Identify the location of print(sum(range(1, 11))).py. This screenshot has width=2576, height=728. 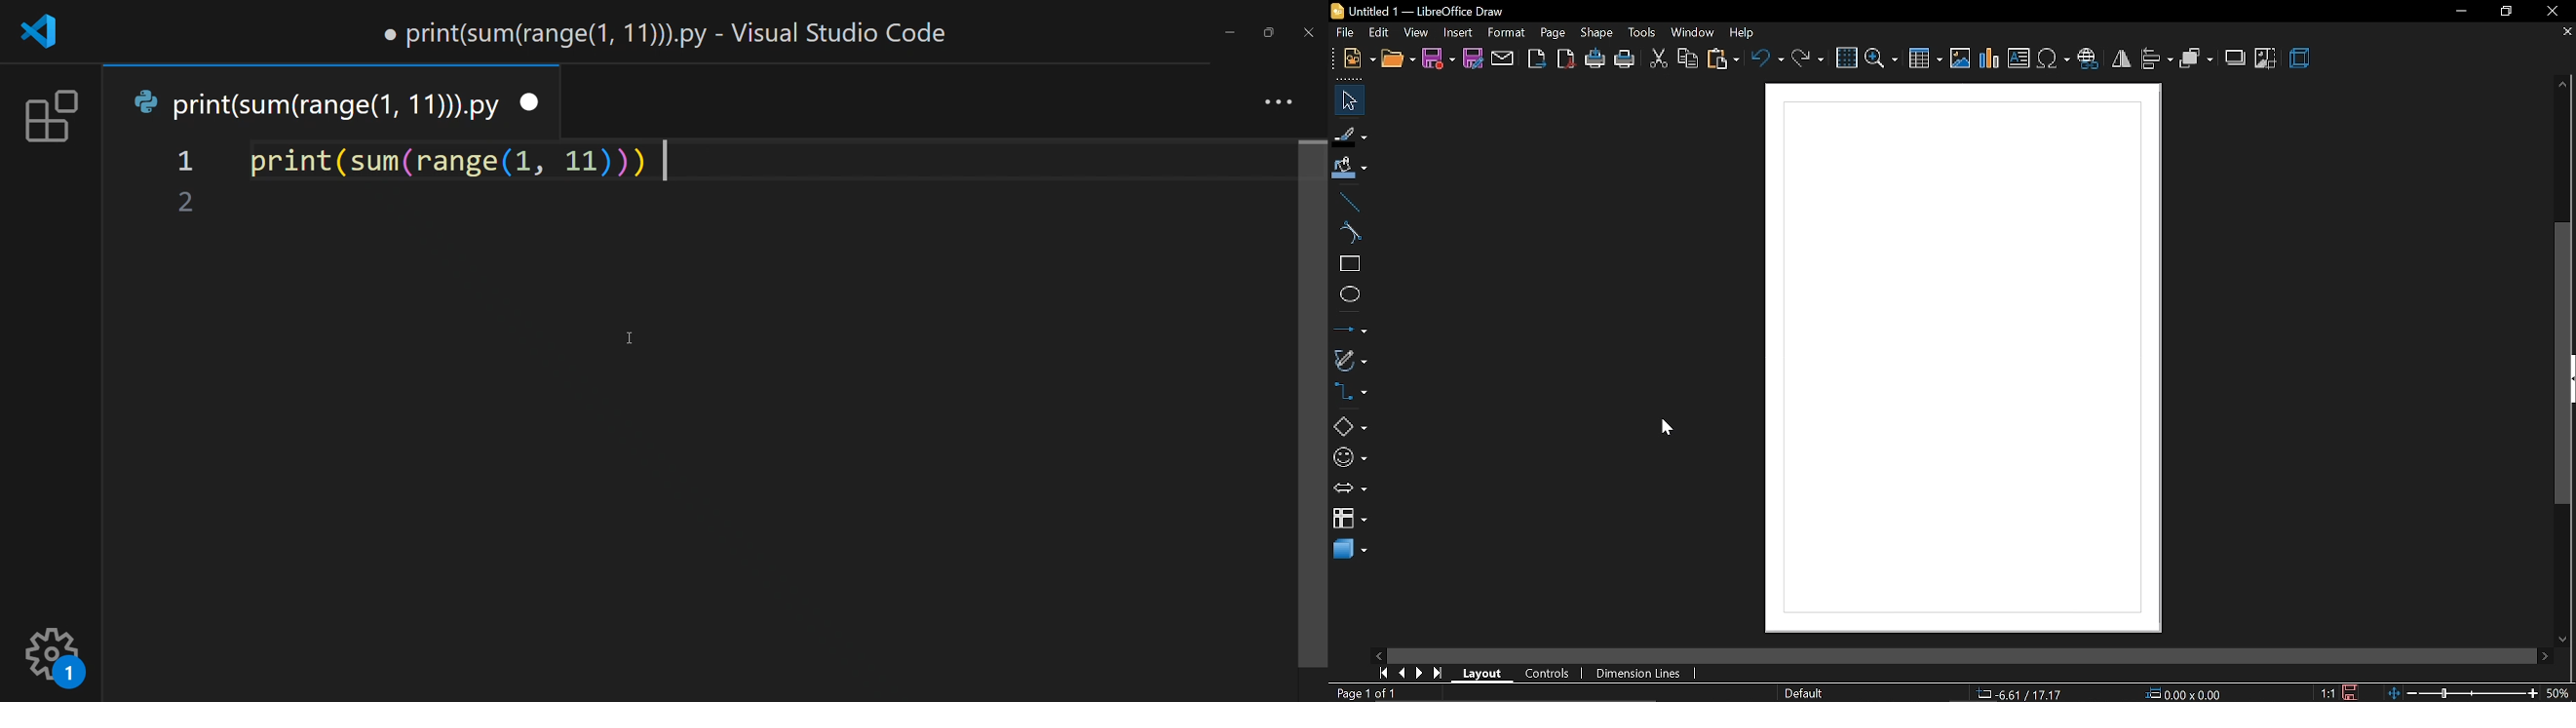
(317, 104).